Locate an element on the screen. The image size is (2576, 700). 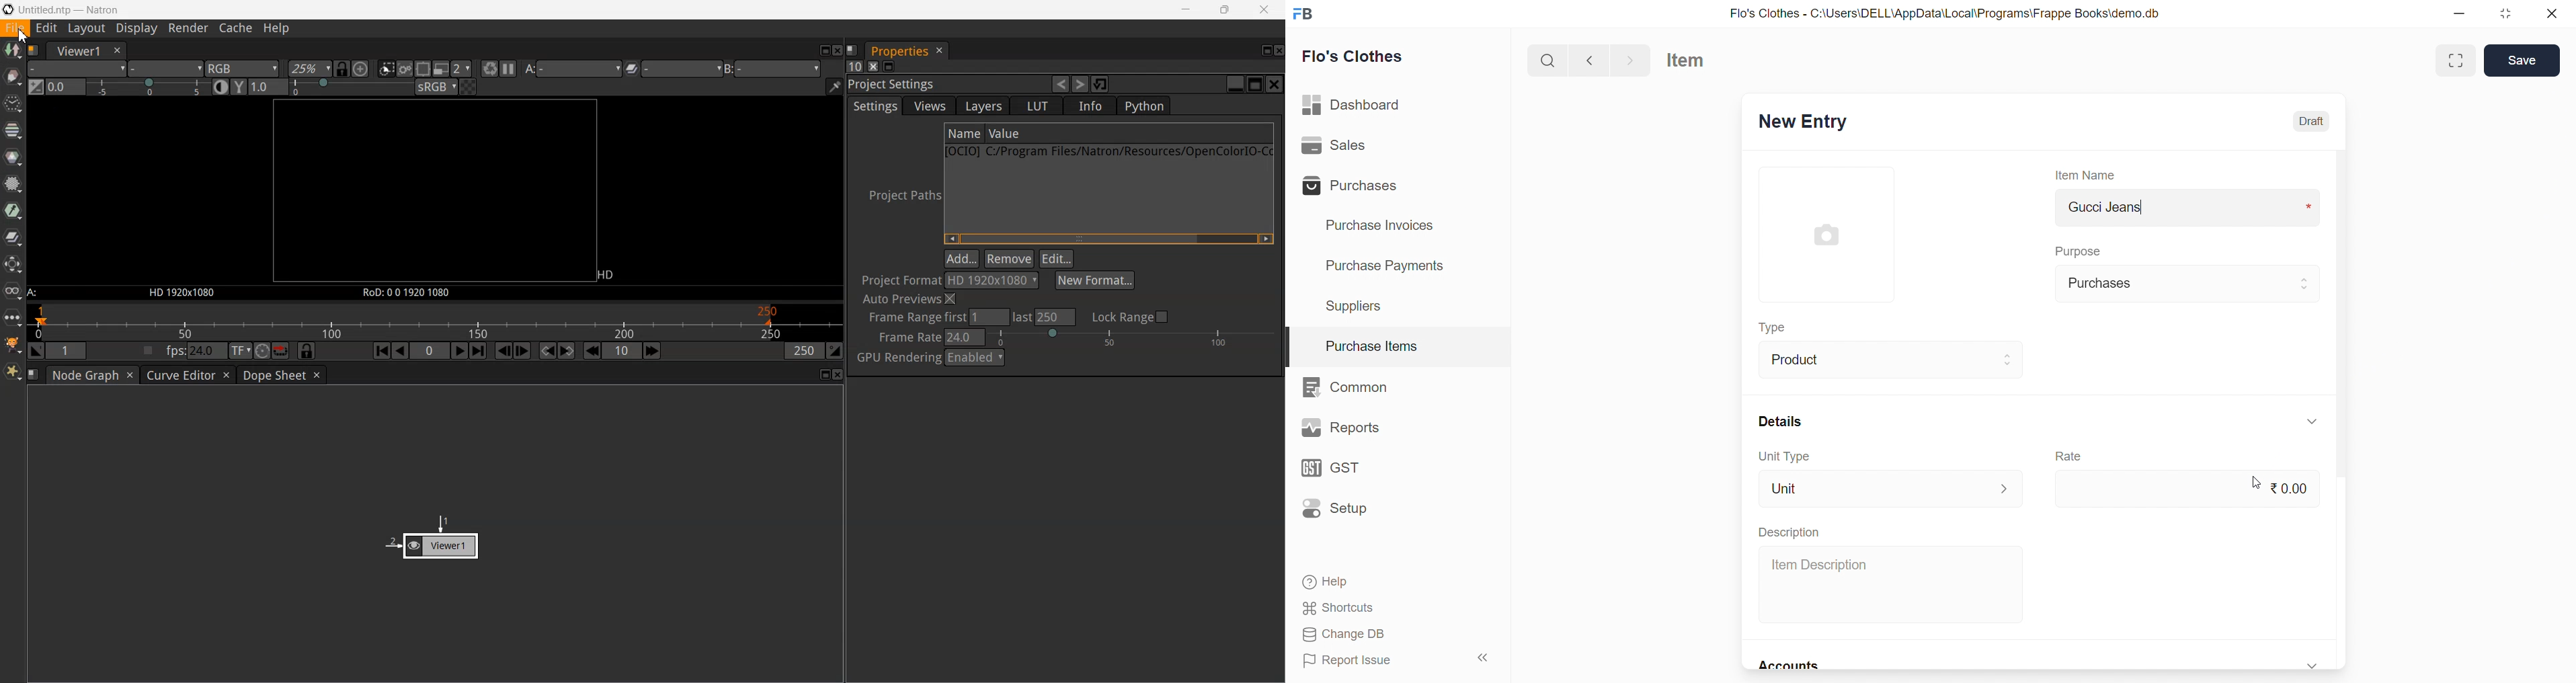
Draft is located at coordinates (2313, 121).